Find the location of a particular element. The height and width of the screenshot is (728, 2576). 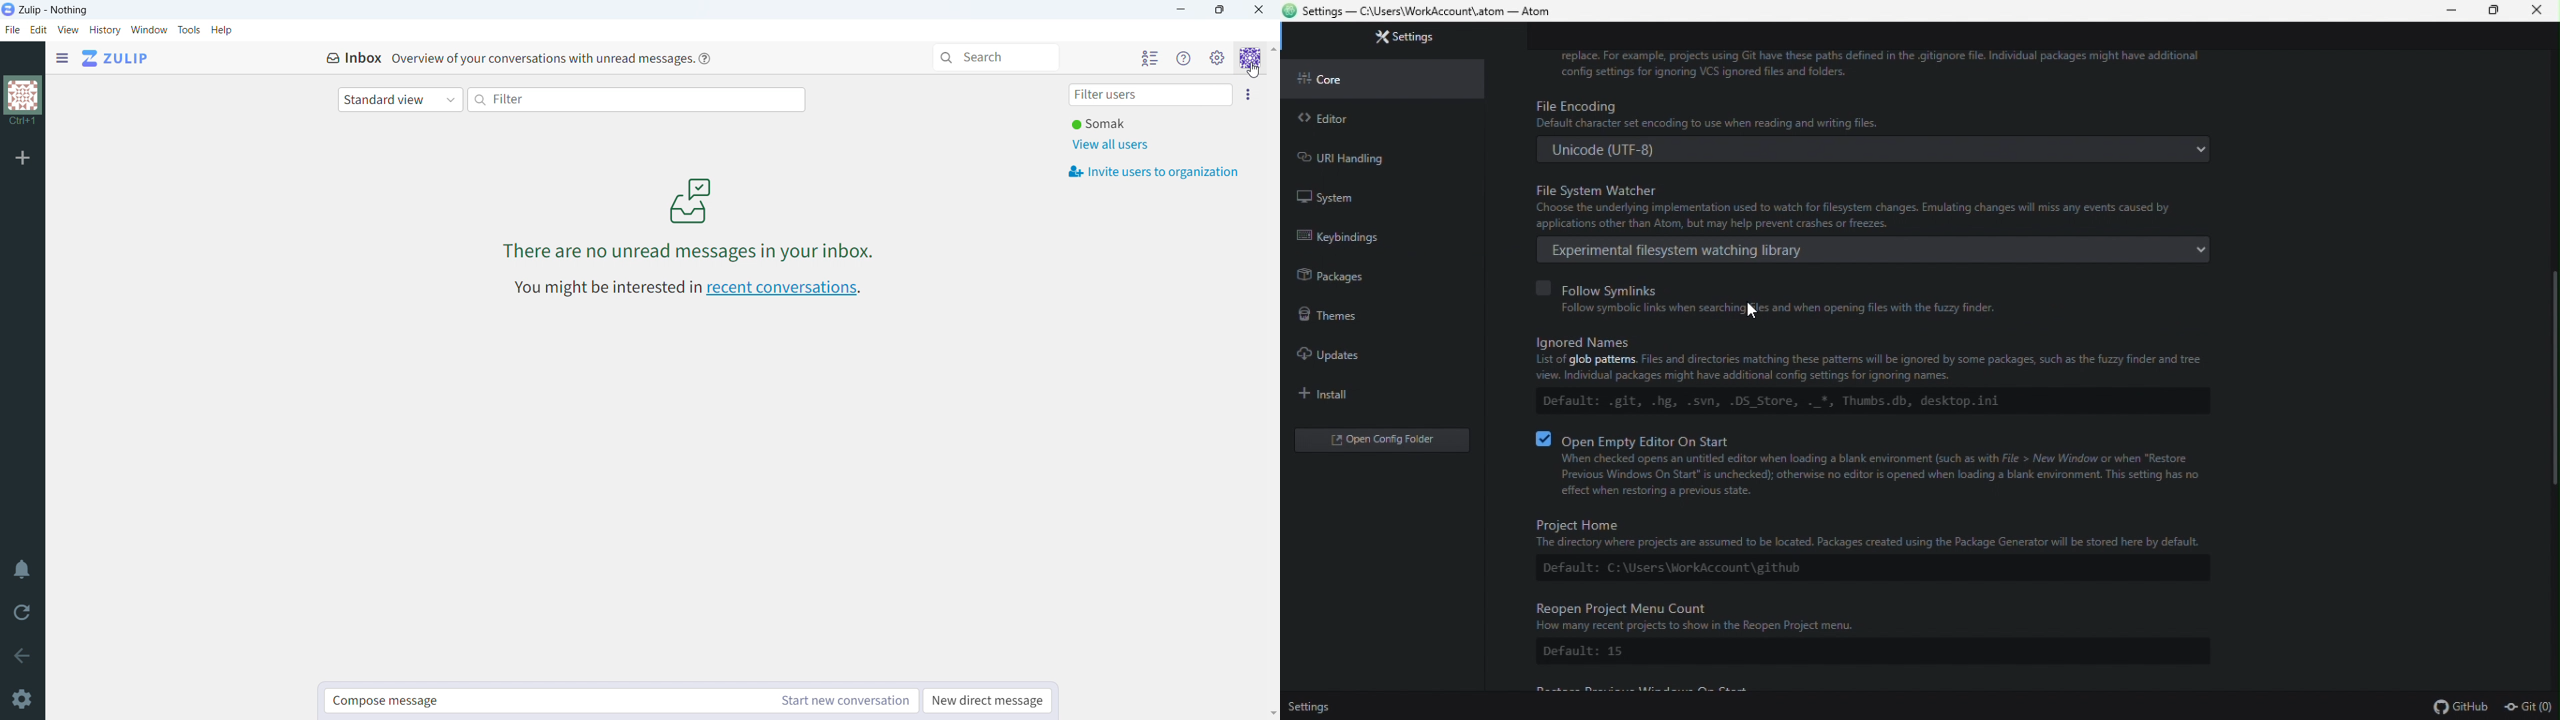

help is located at coordinates (221, 30).